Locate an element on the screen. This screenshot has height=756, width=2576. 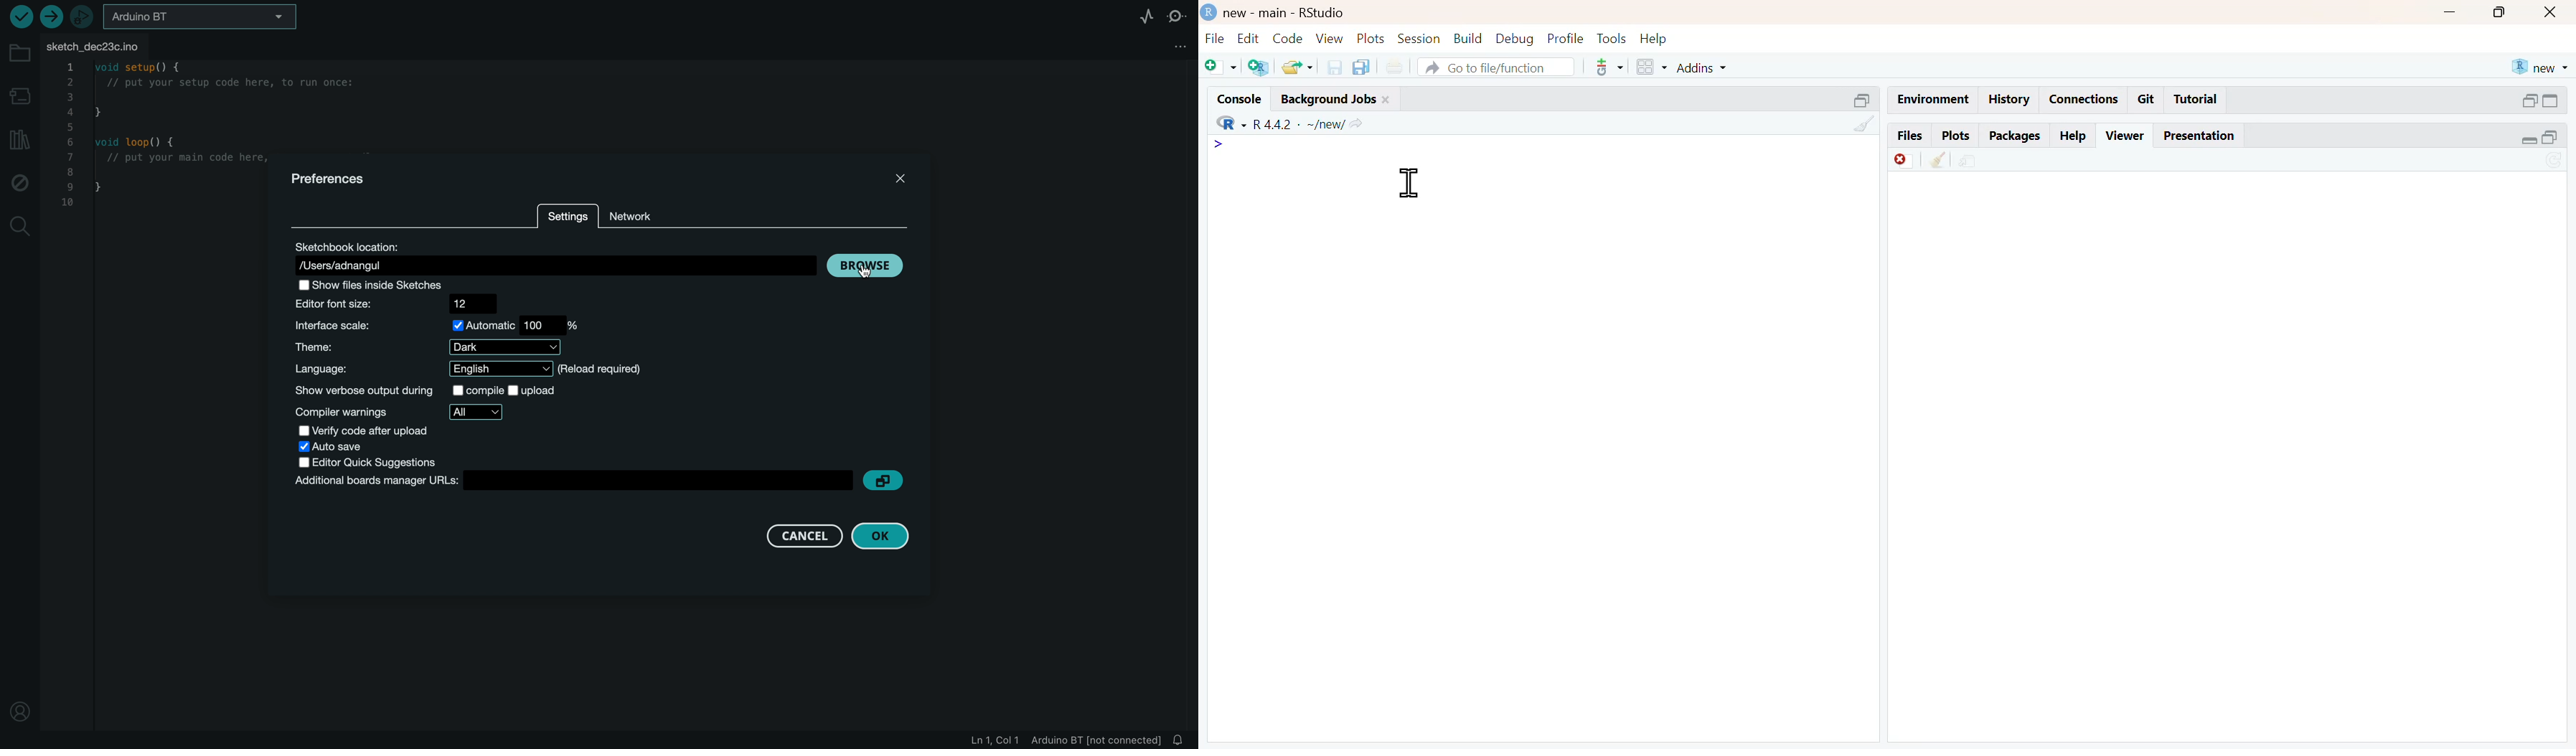
background jobs is located at coordinates (1330, 100).